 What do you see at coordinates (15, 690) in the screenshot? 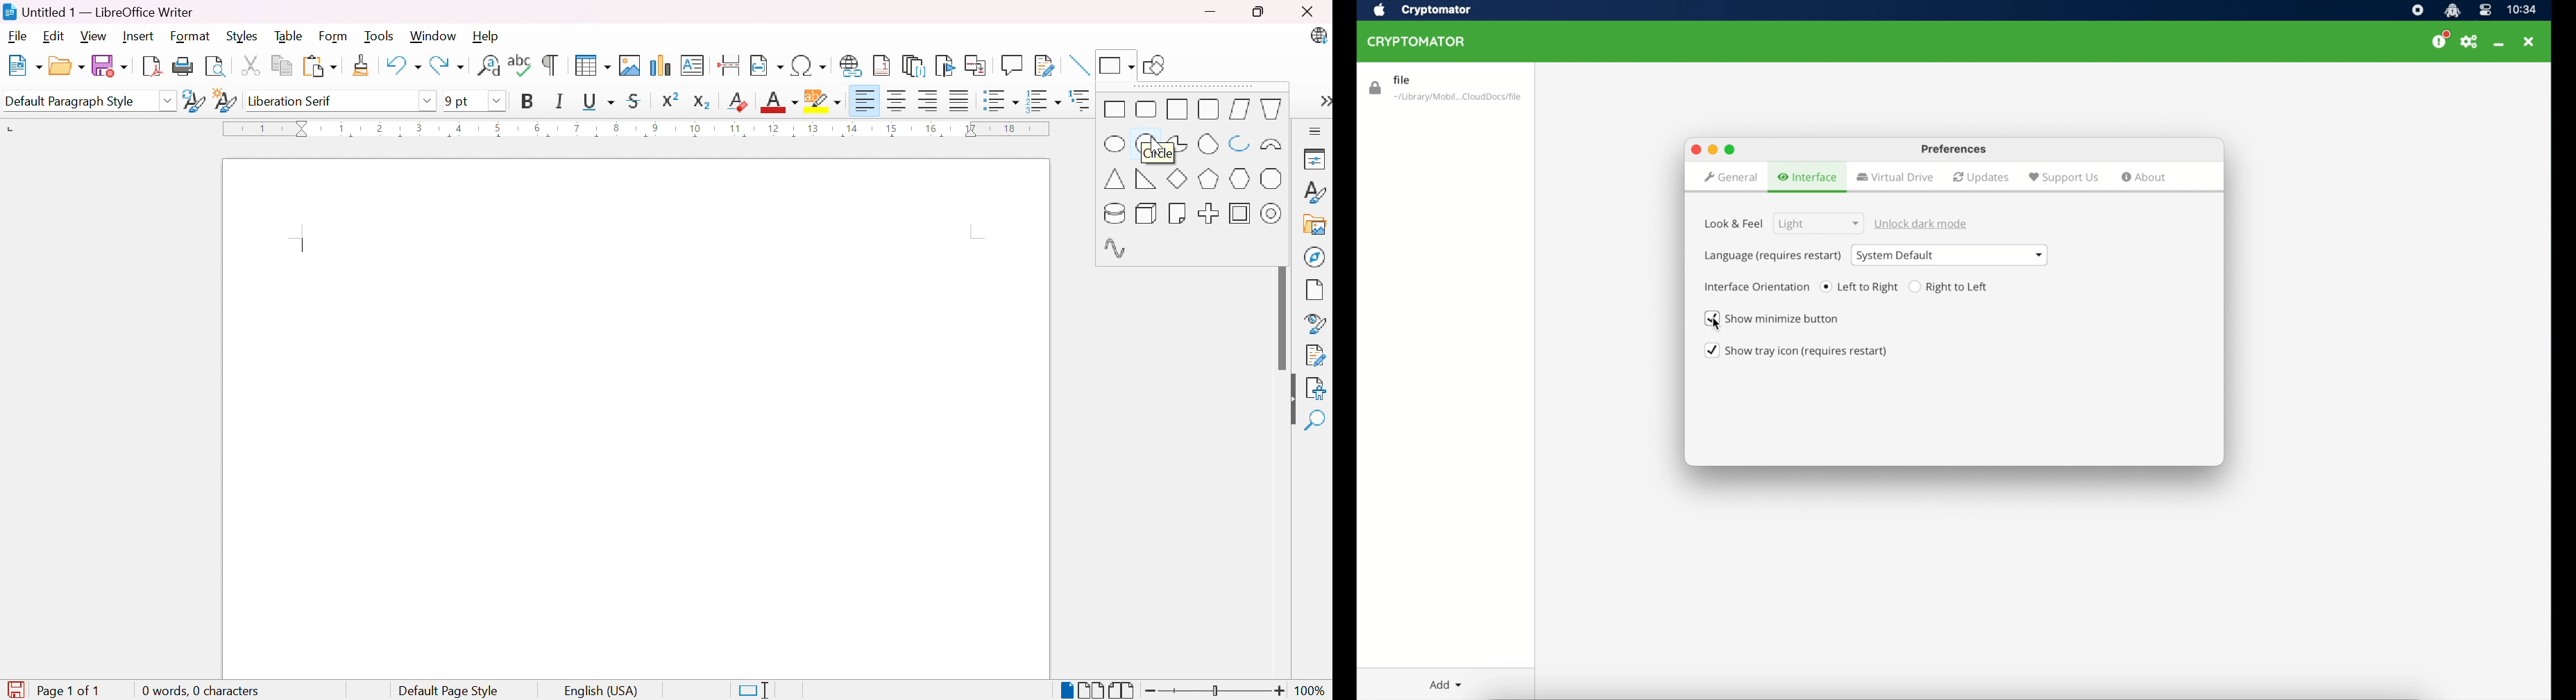
I see `The document has been modified. Click to save the document.` at bounding box center [15, 690].